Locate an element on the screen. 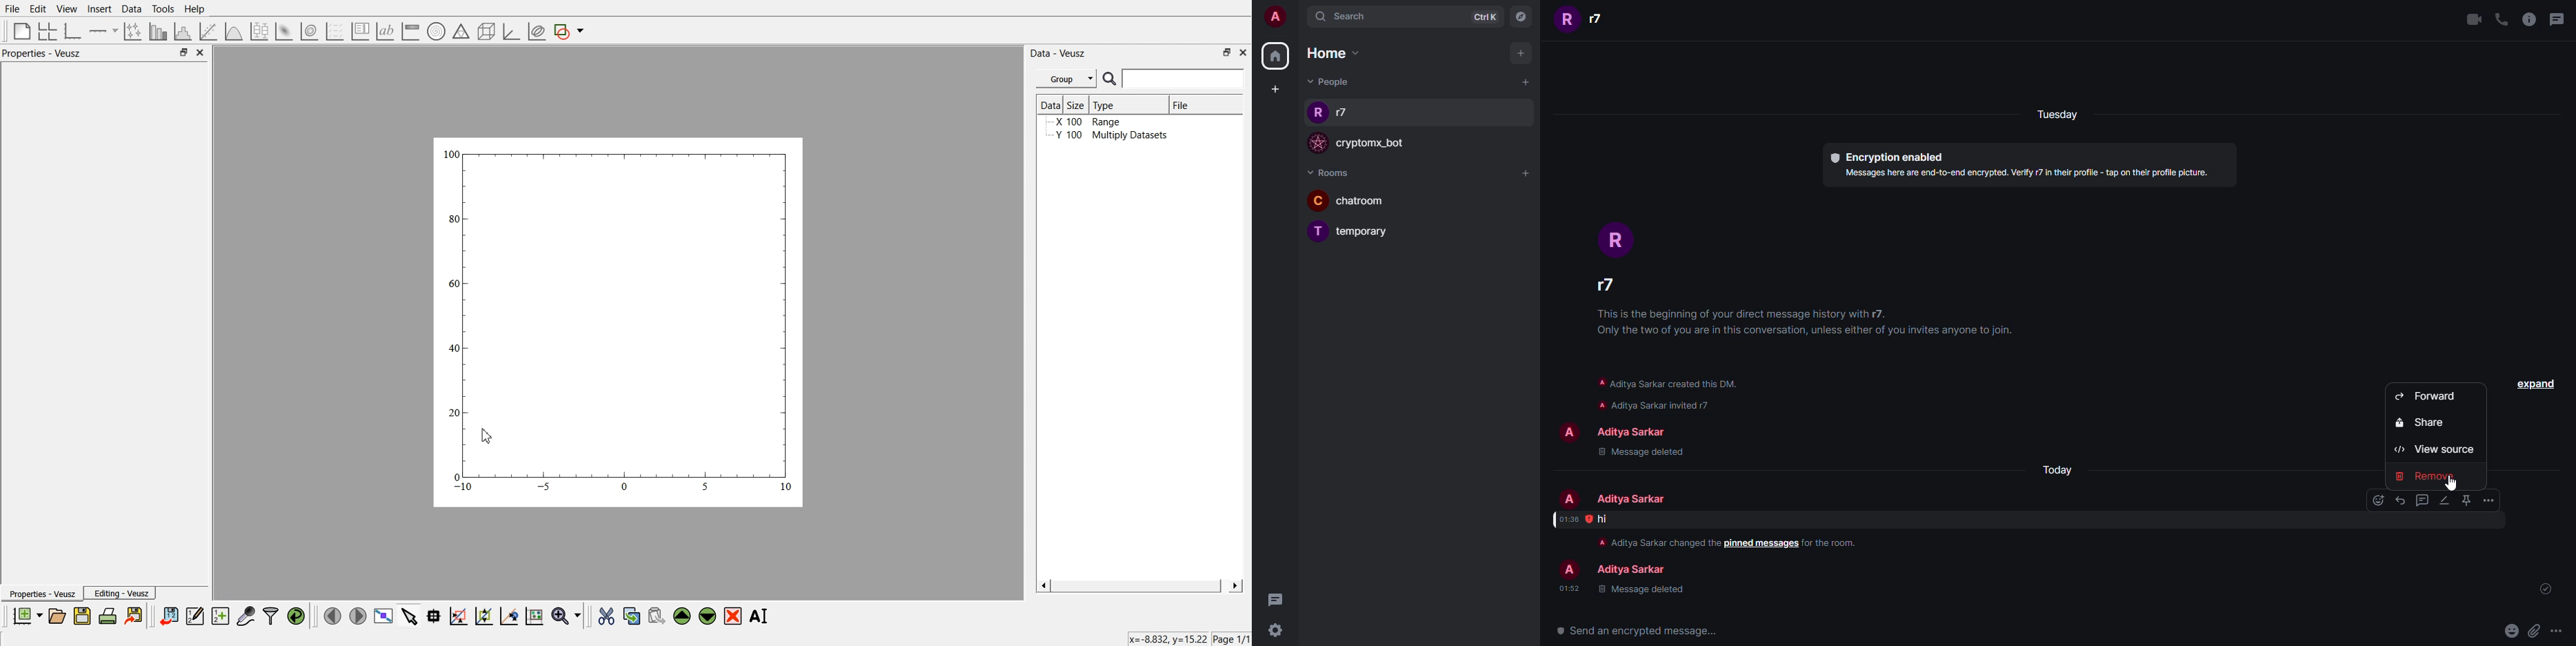  profile is located at coordinates (1570, 499).